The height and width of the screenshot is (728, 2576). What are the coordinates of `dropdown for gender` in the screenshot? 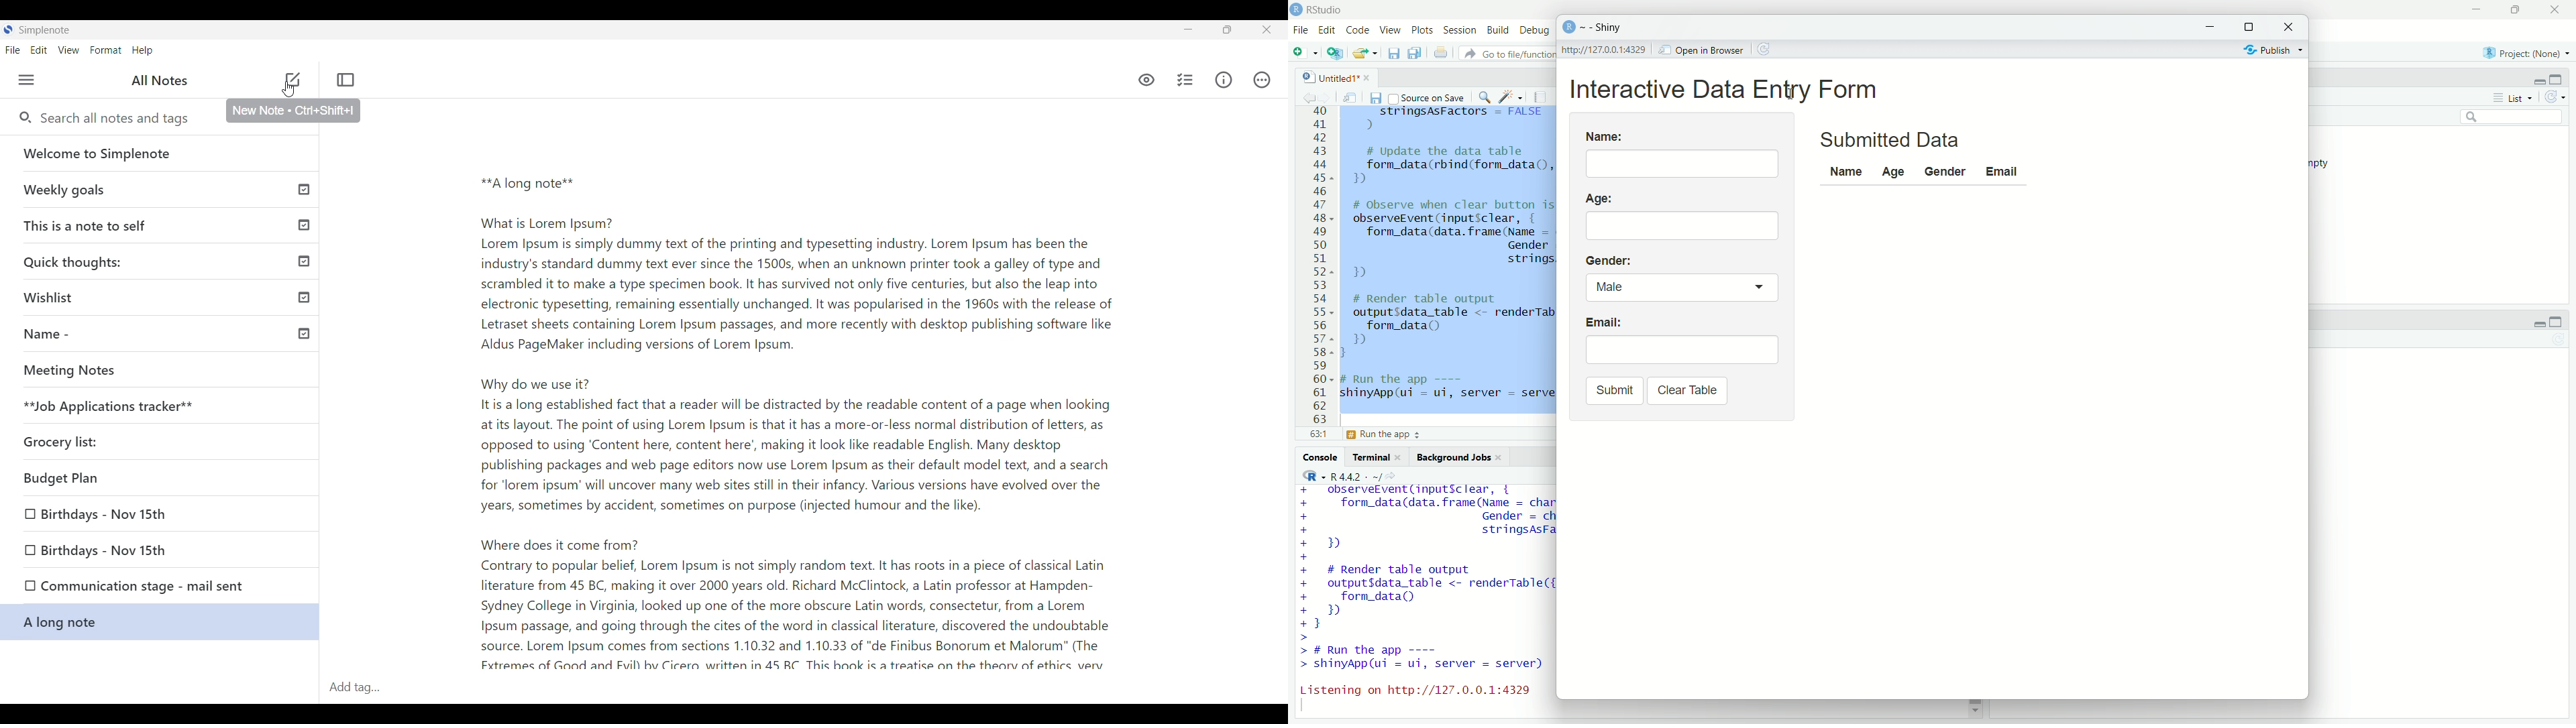 It's located at (1680, 288).